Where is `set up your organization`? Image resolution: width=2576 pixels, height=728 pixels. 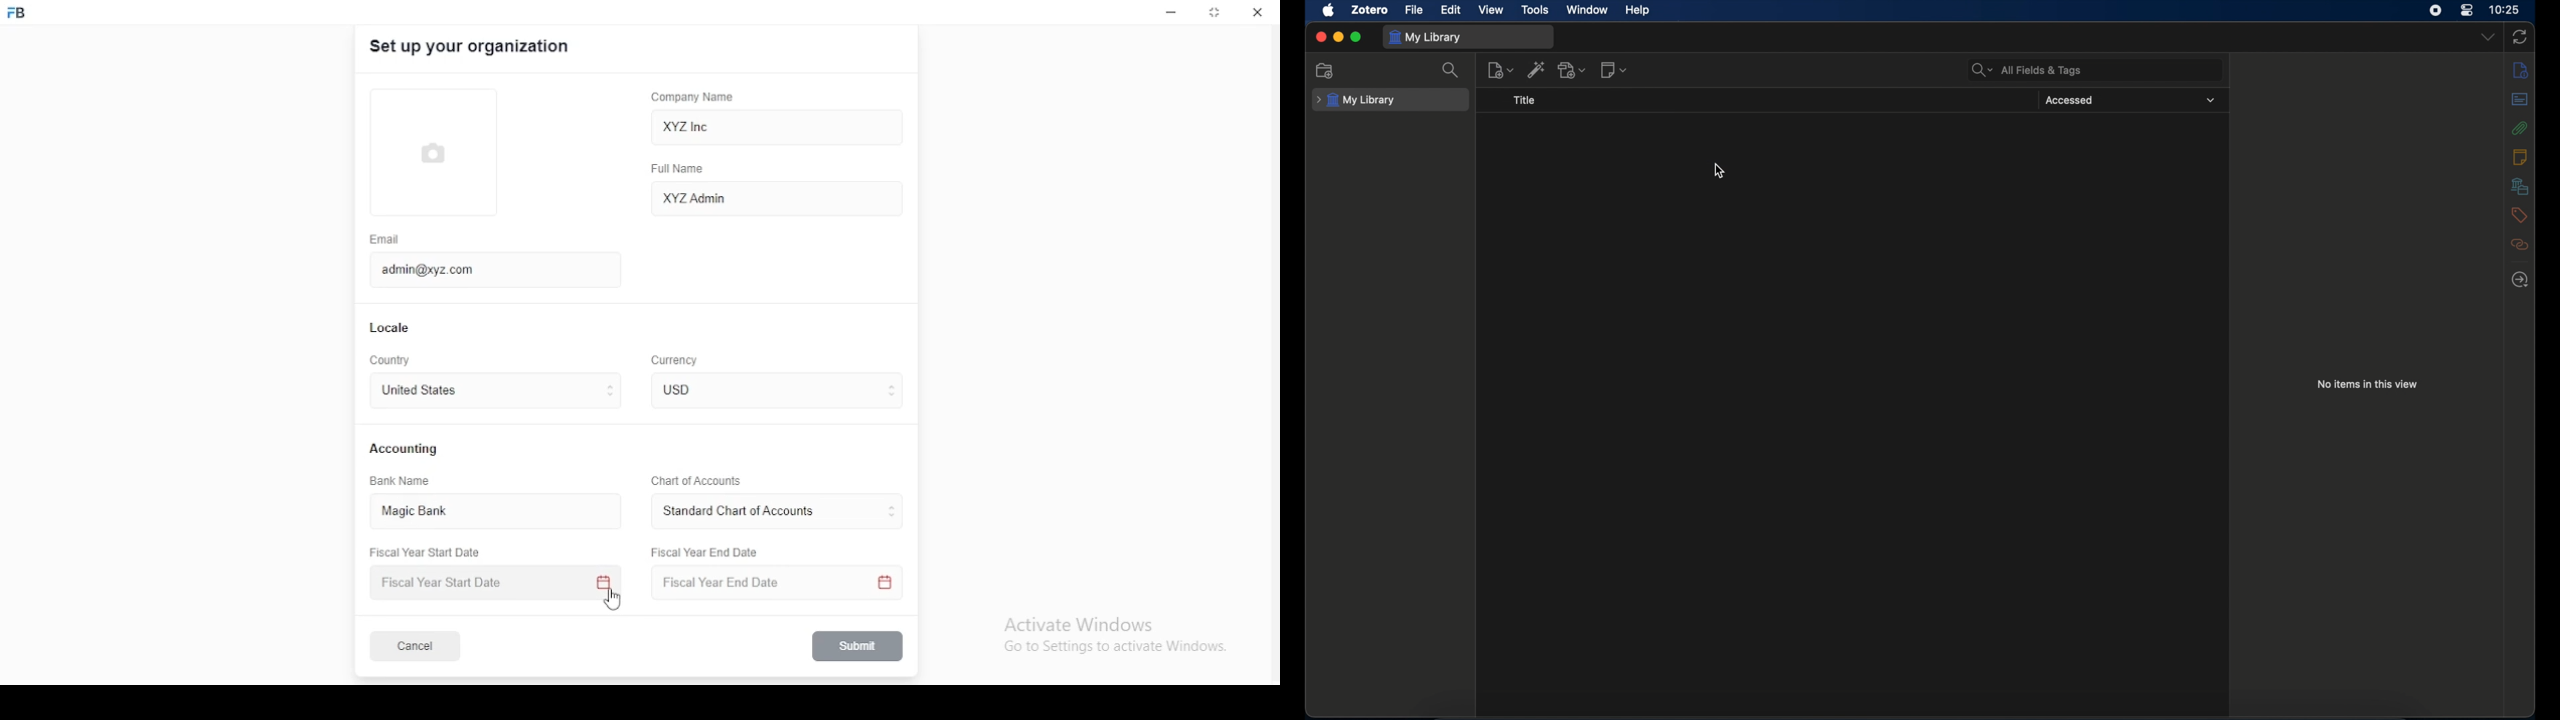 set up your organization is located at coordinates (471, 47).